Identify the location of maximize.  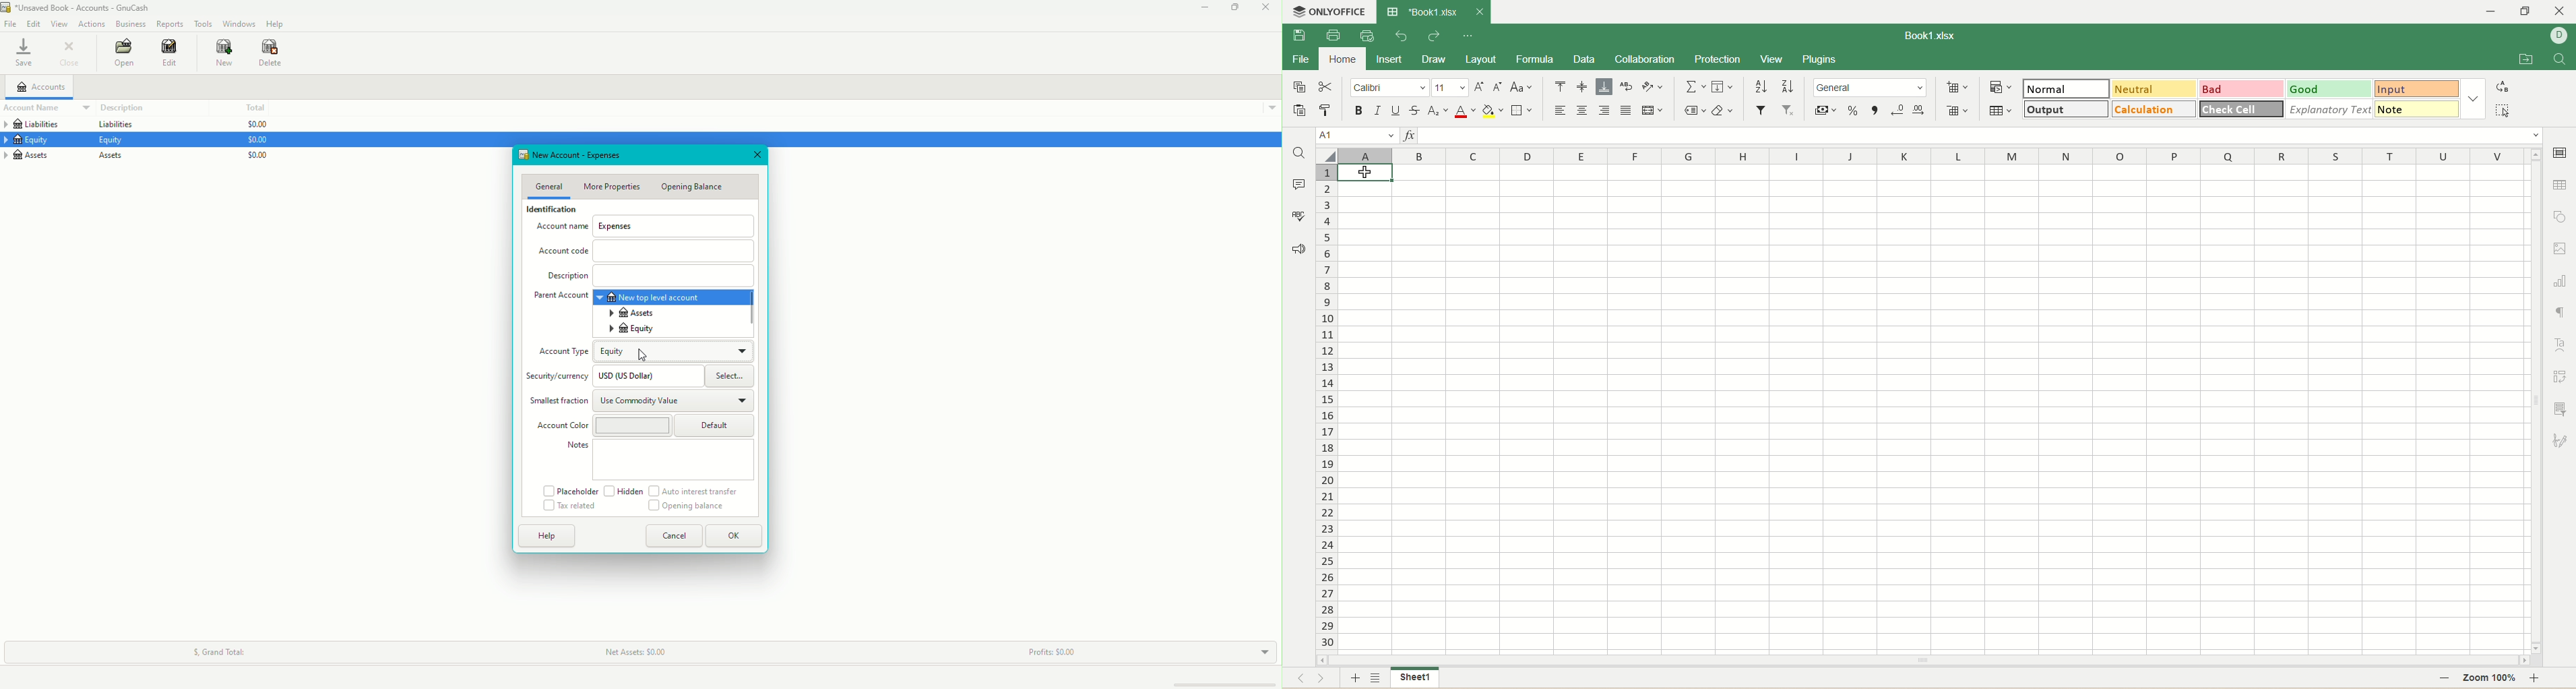
(2529, 10).